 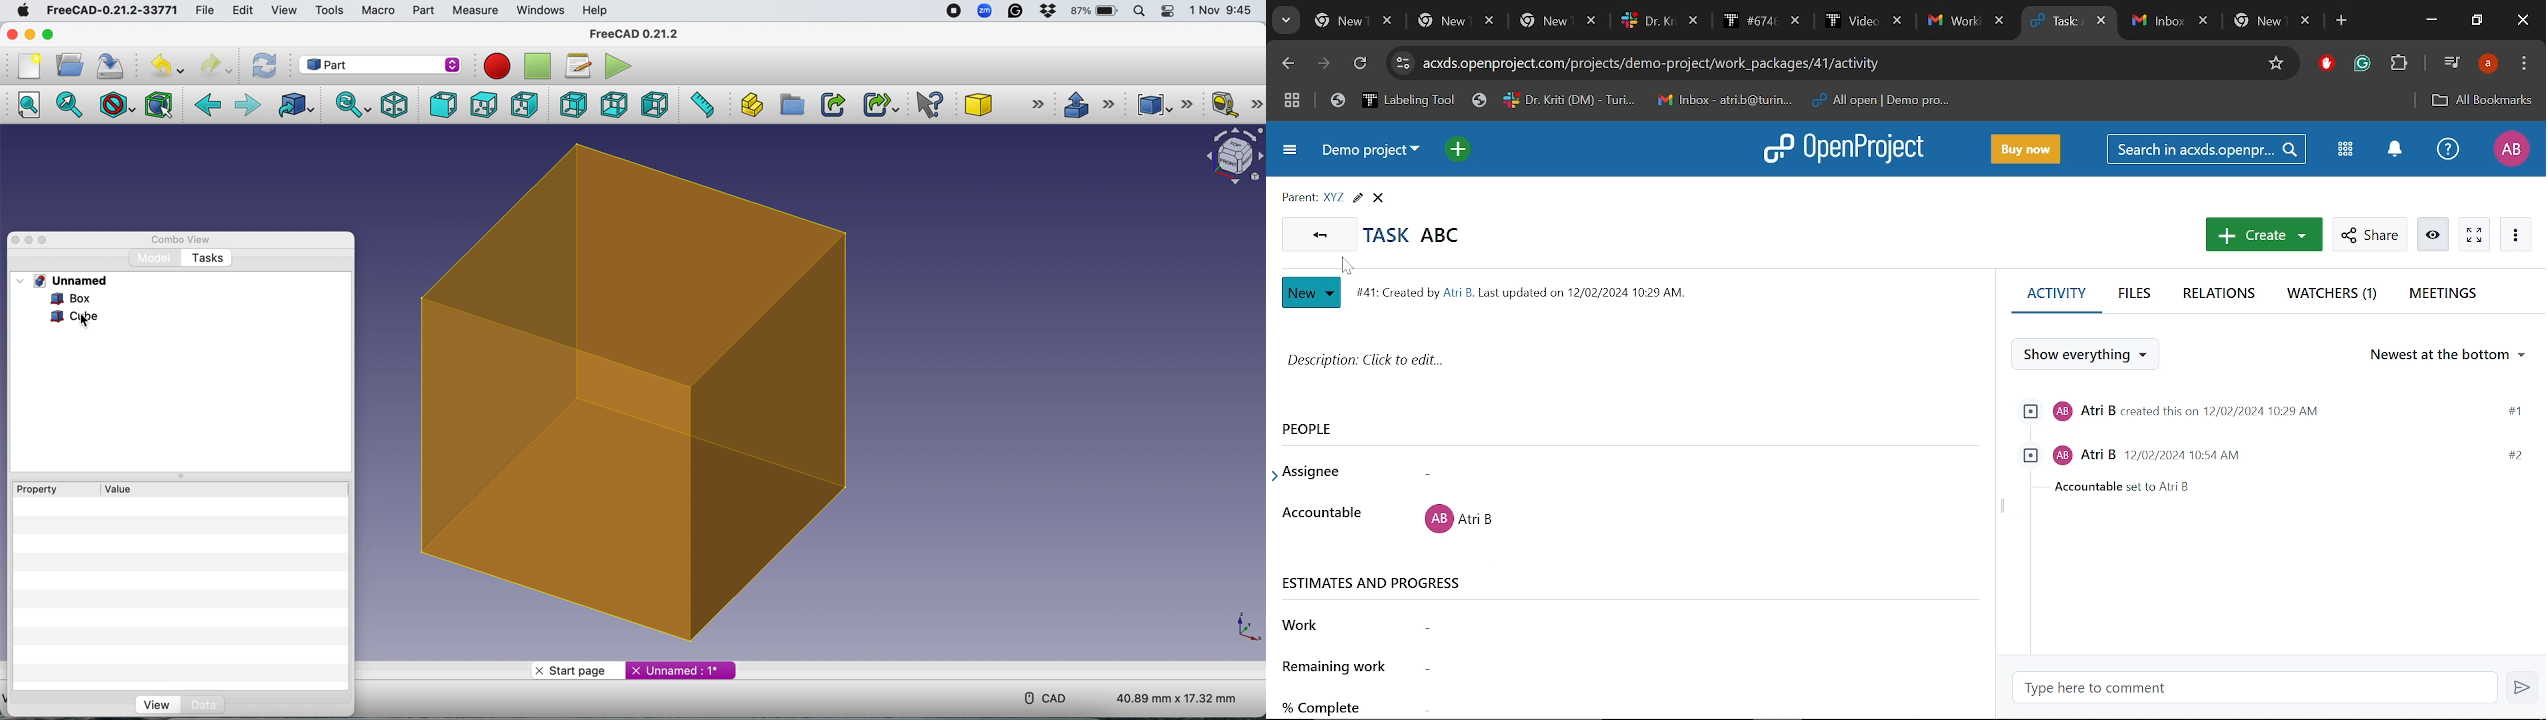 What do you see at coordinates (931, 104) in the screenshot?
I see `What's this?` at bounding box center [931, 104].